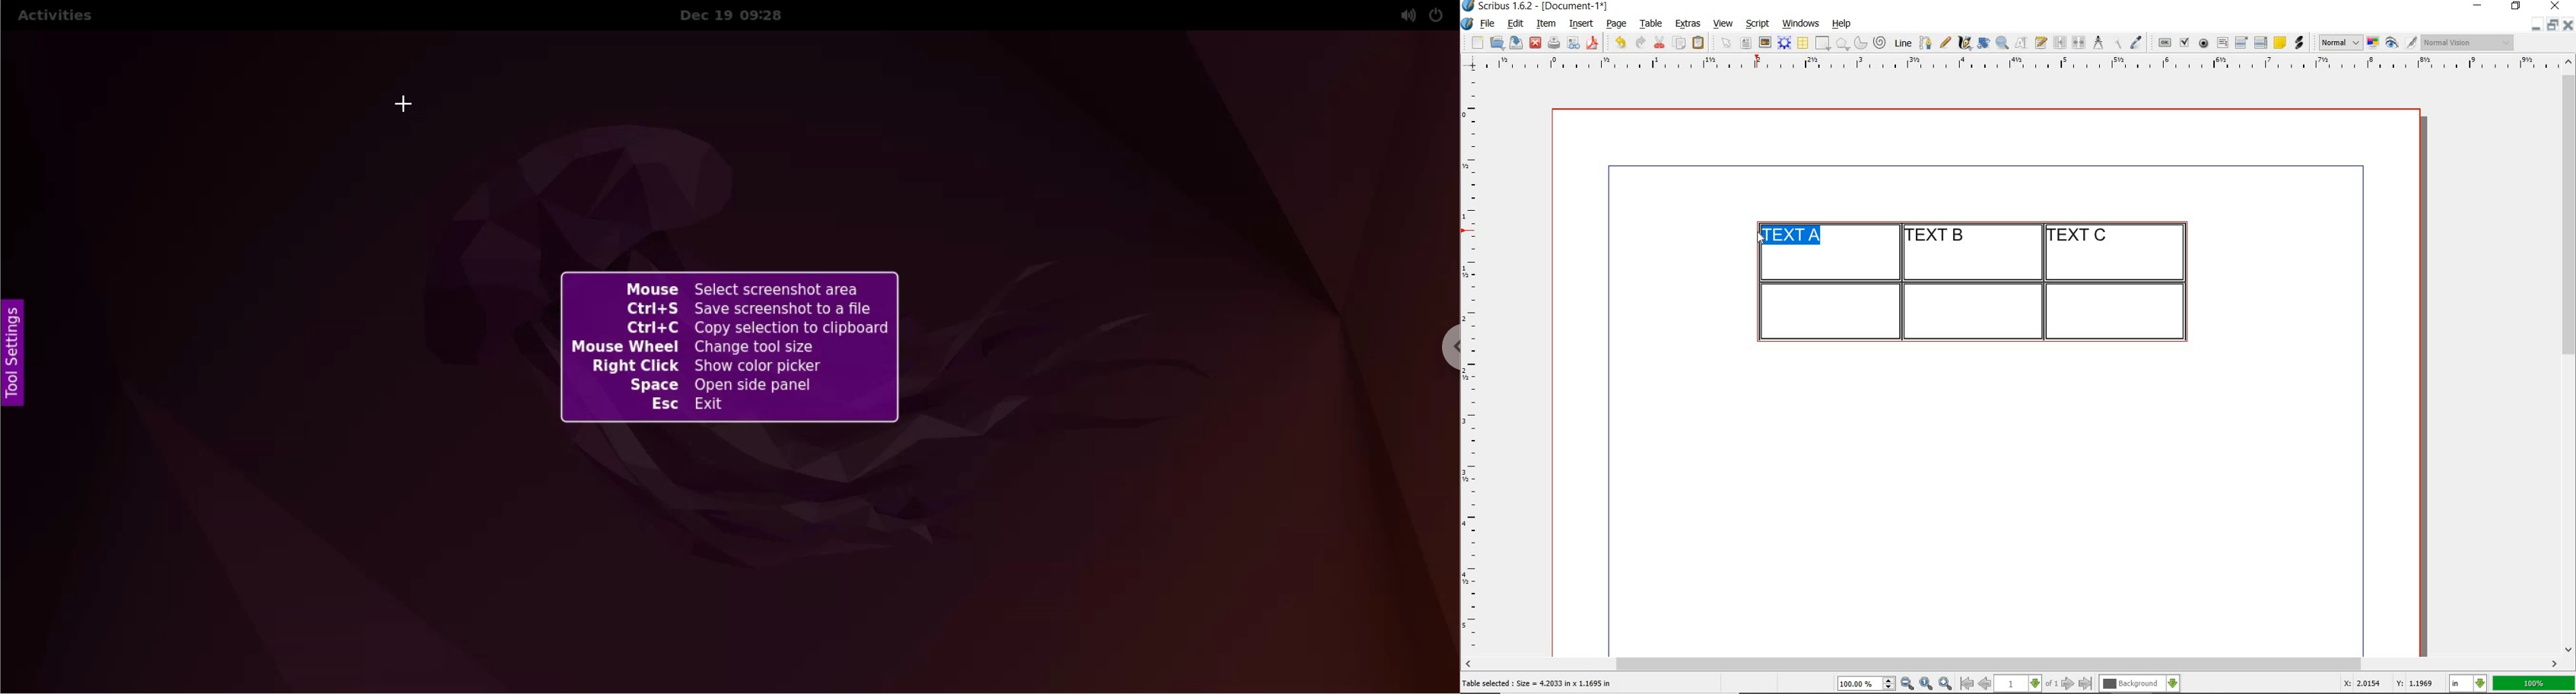 This screenshot has width=2576, height=700. Describe the element at coordinates (1537, 683) in the screenshot. I see `Table selected : Size = 4.2033 in x 1.1695 in` at that location.